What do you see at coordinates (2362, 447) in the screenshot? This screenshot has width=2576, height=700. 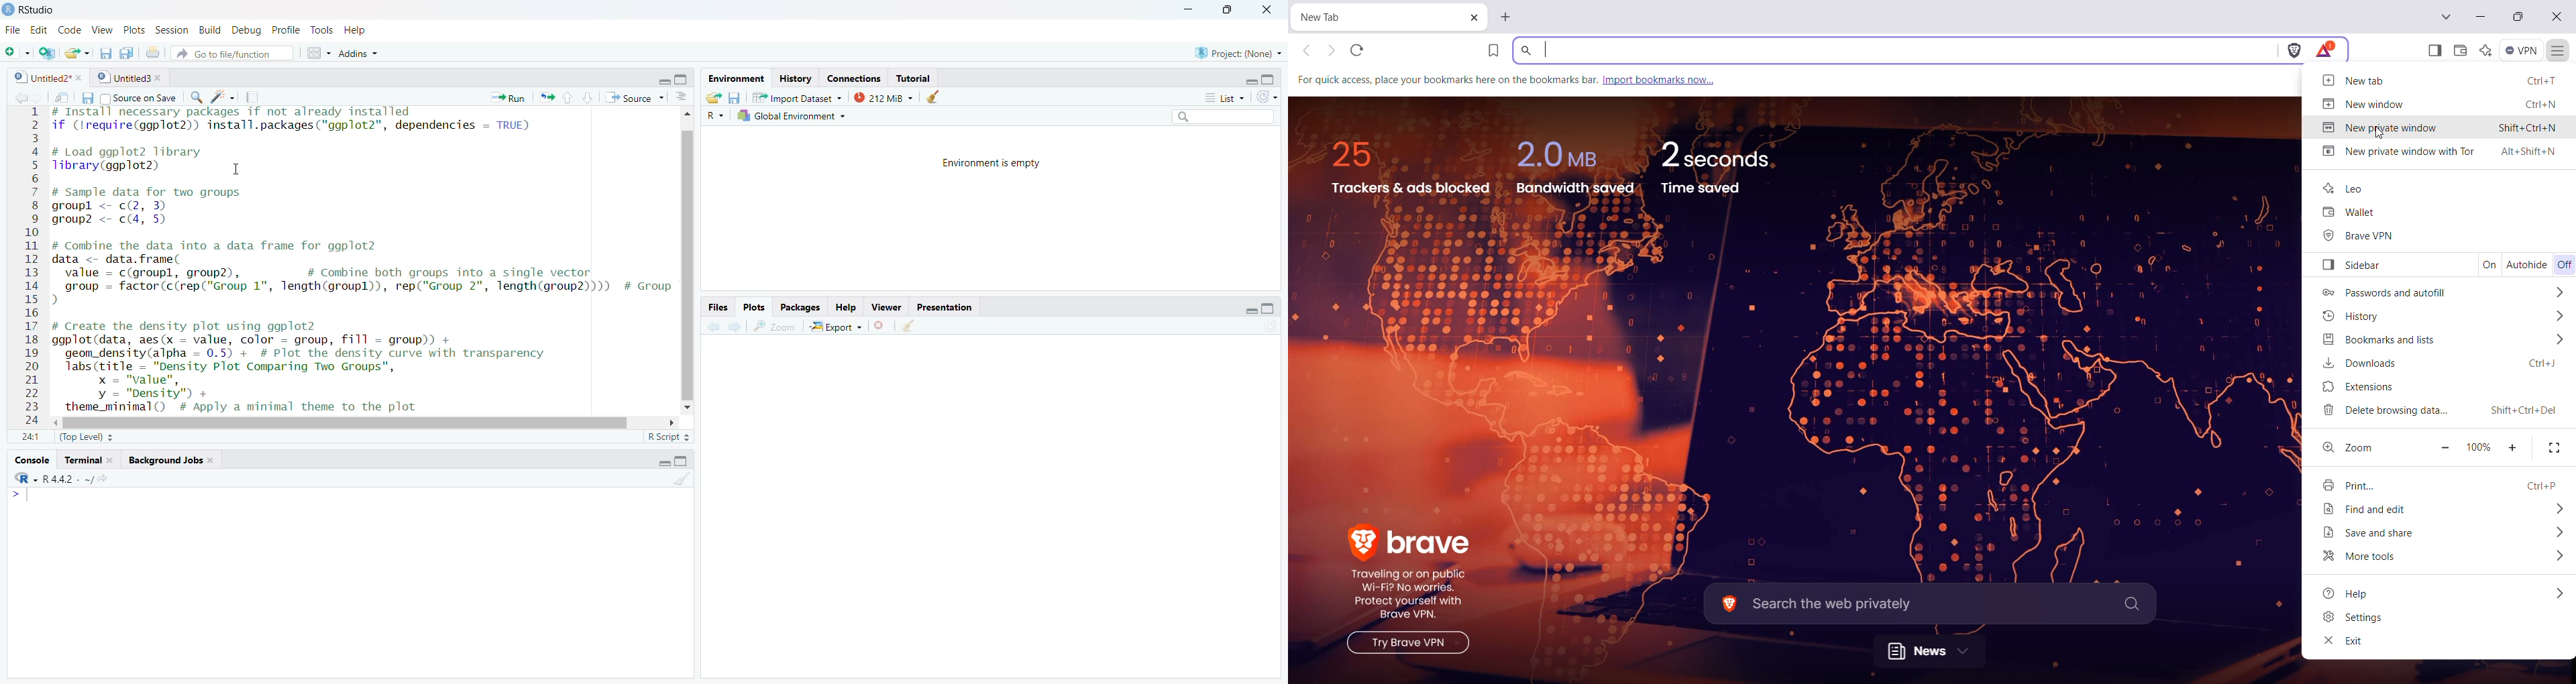 I see `Zoom` at bounding box center [2362, 447].